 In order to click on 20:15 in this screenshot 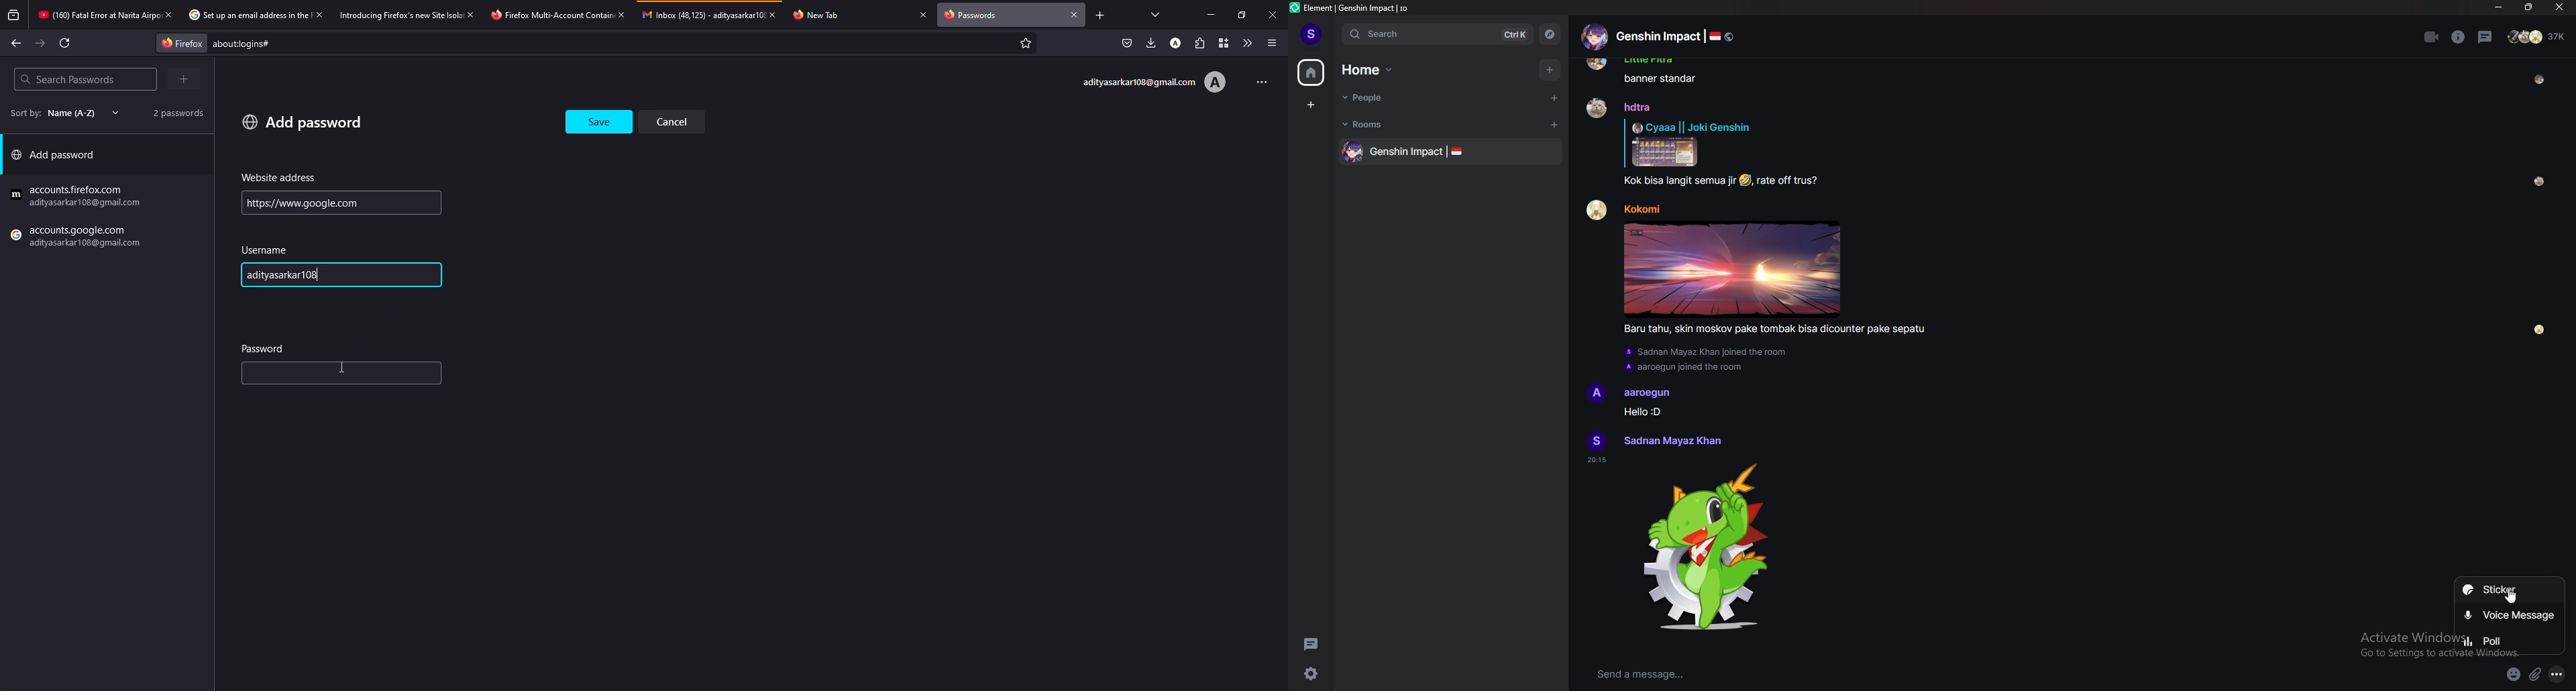, I will do `click(1597, 460)`.